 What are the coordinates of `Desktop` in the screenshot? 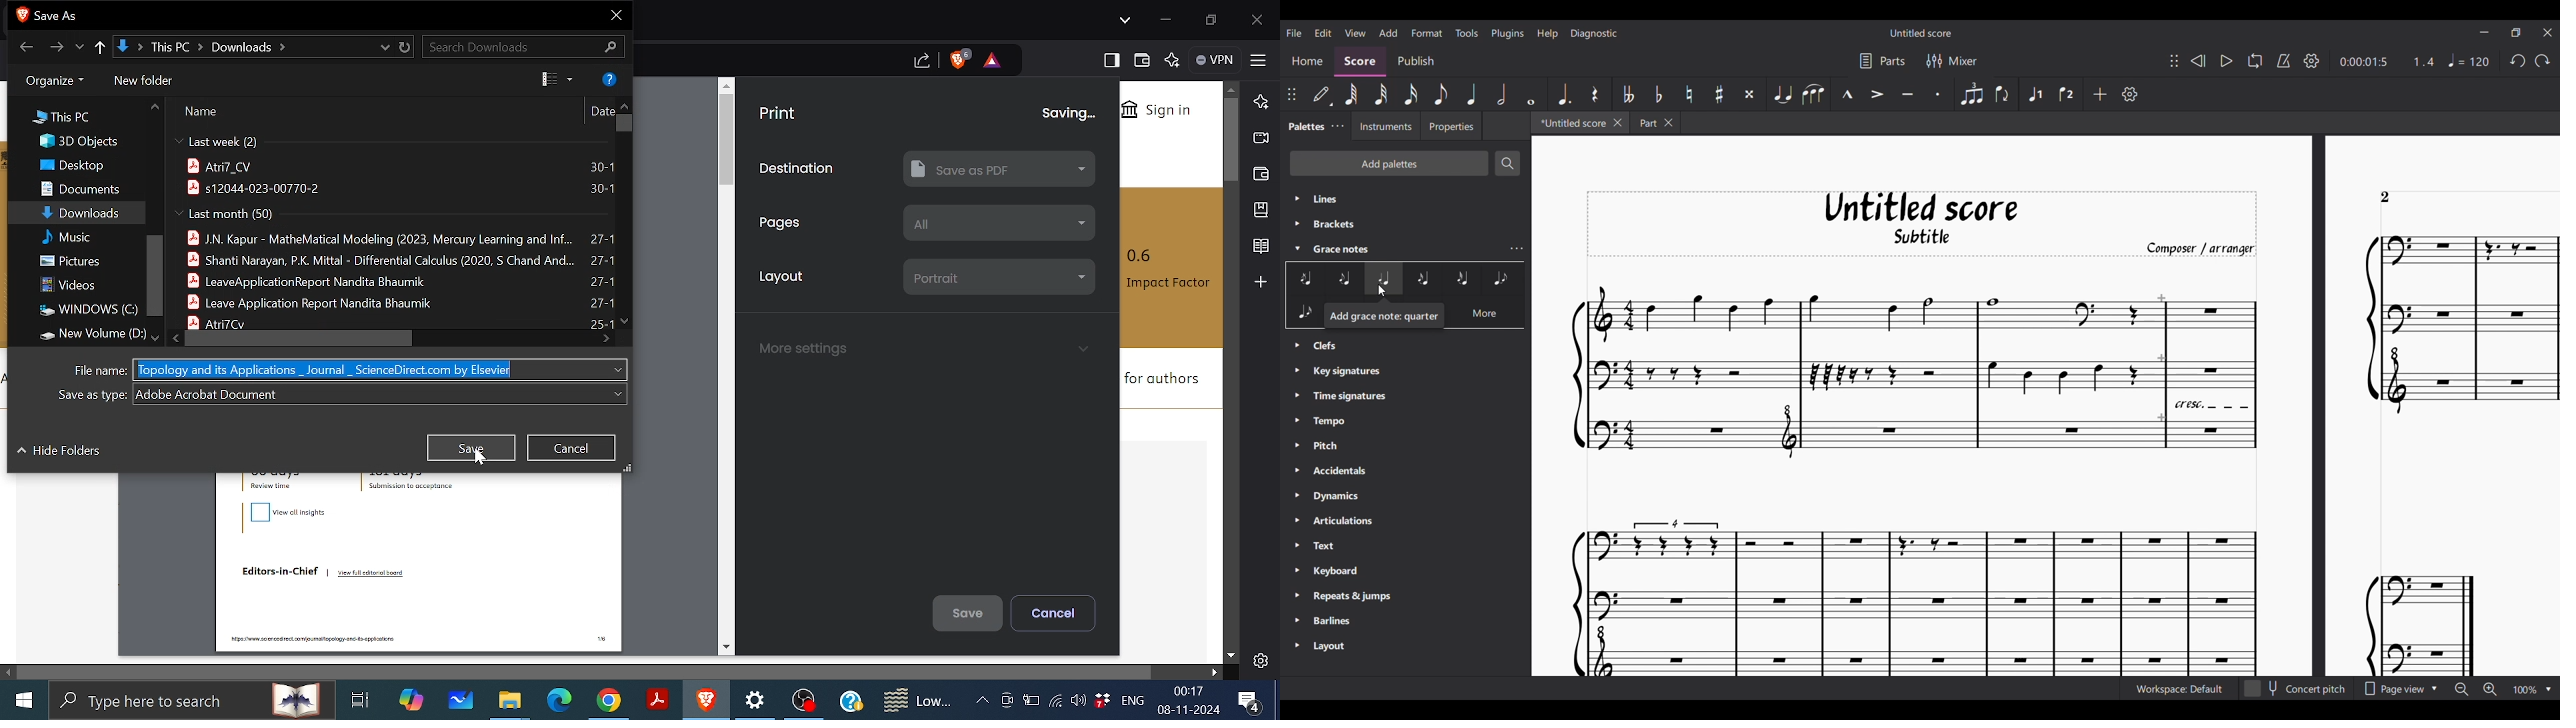 It's located at (74, 166).